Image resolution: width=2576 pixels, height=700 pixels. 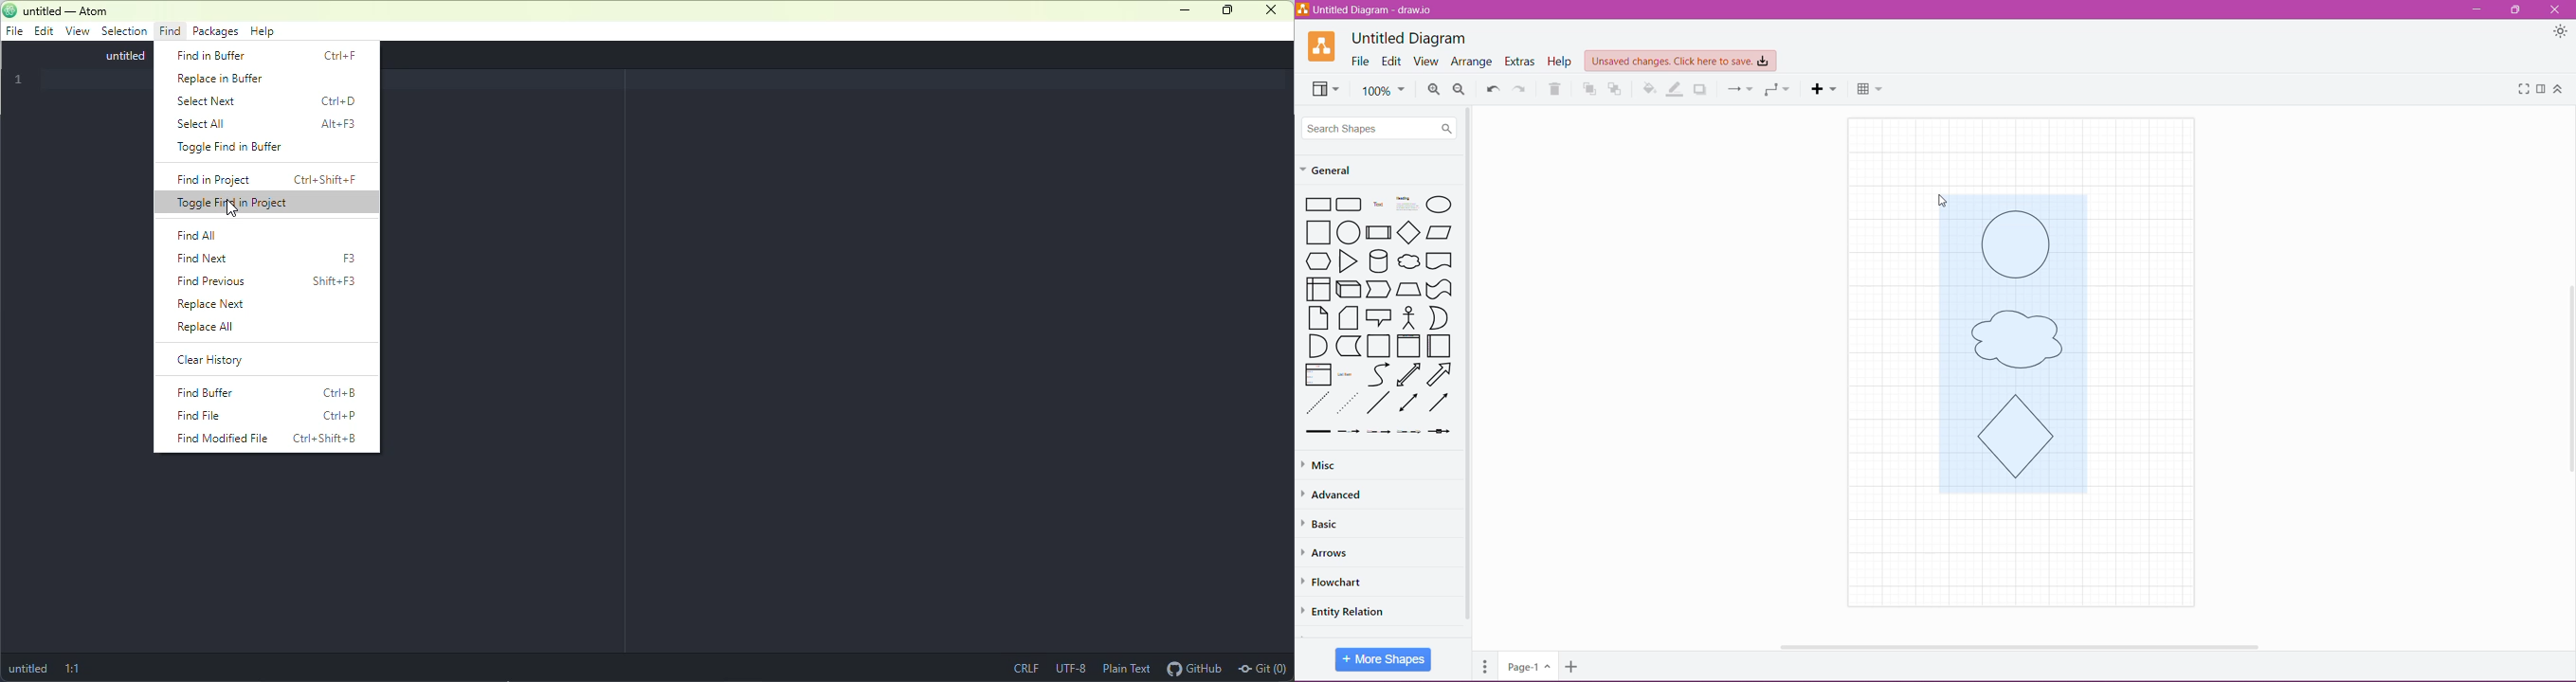 I want to click on Delete, so click(x=1555, y=89).